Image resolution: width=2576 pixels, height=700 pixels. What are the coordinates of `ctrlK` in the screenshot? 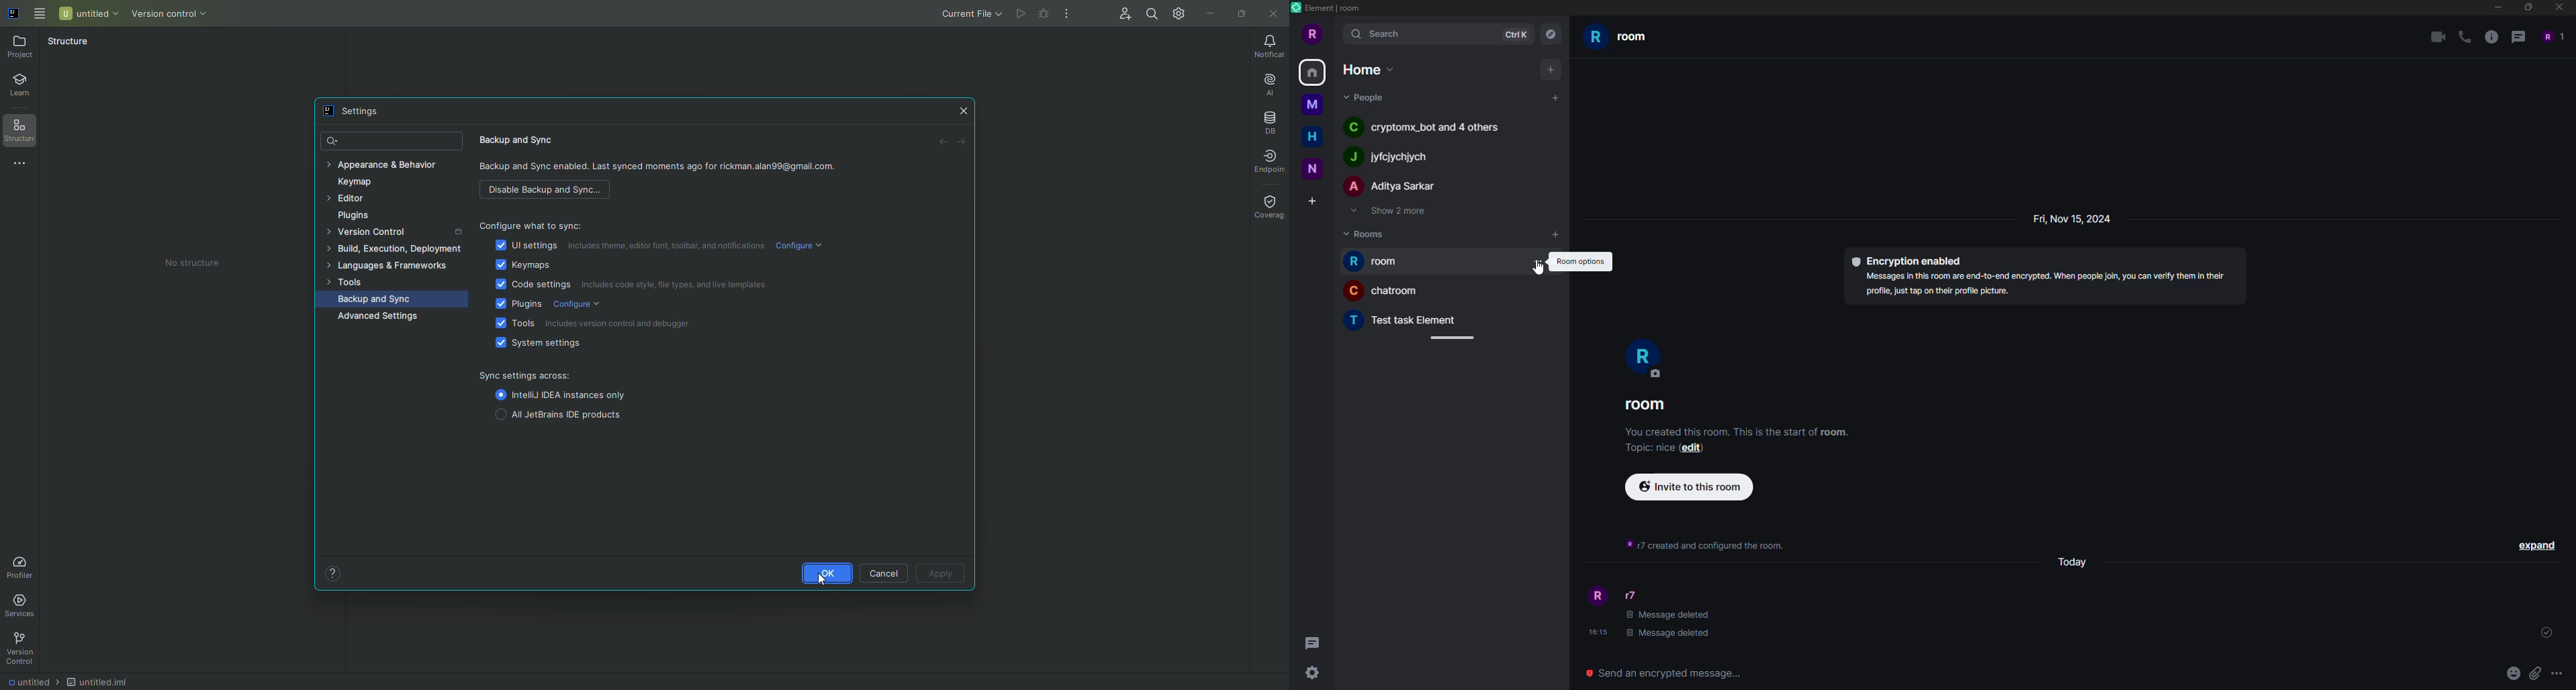 It's located at (1516, 33).